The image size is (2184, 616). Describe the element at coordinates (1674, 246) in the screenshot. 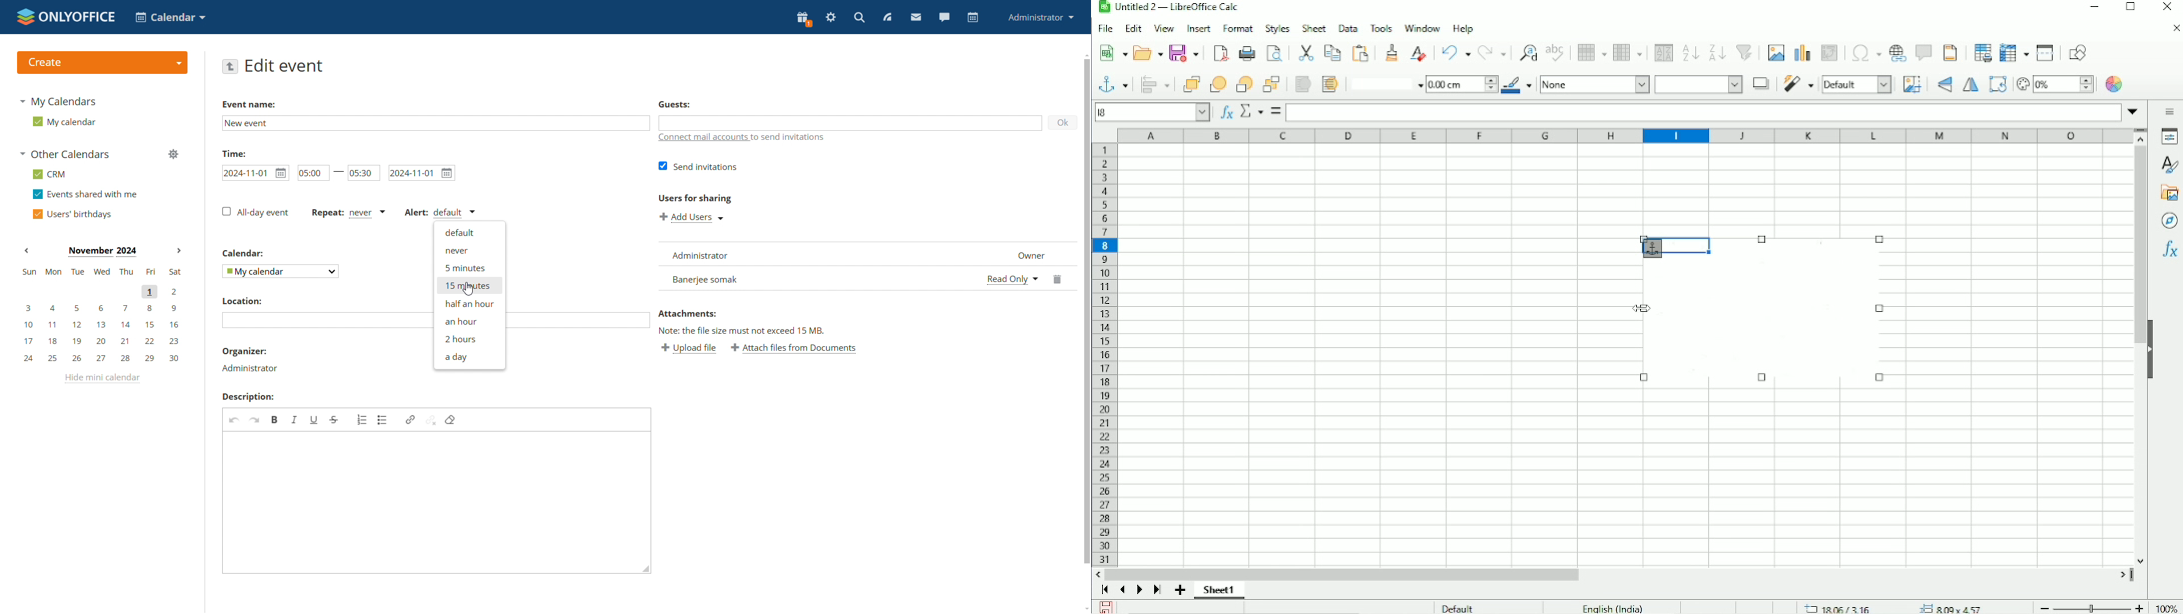

I see `cell selected` at that location.